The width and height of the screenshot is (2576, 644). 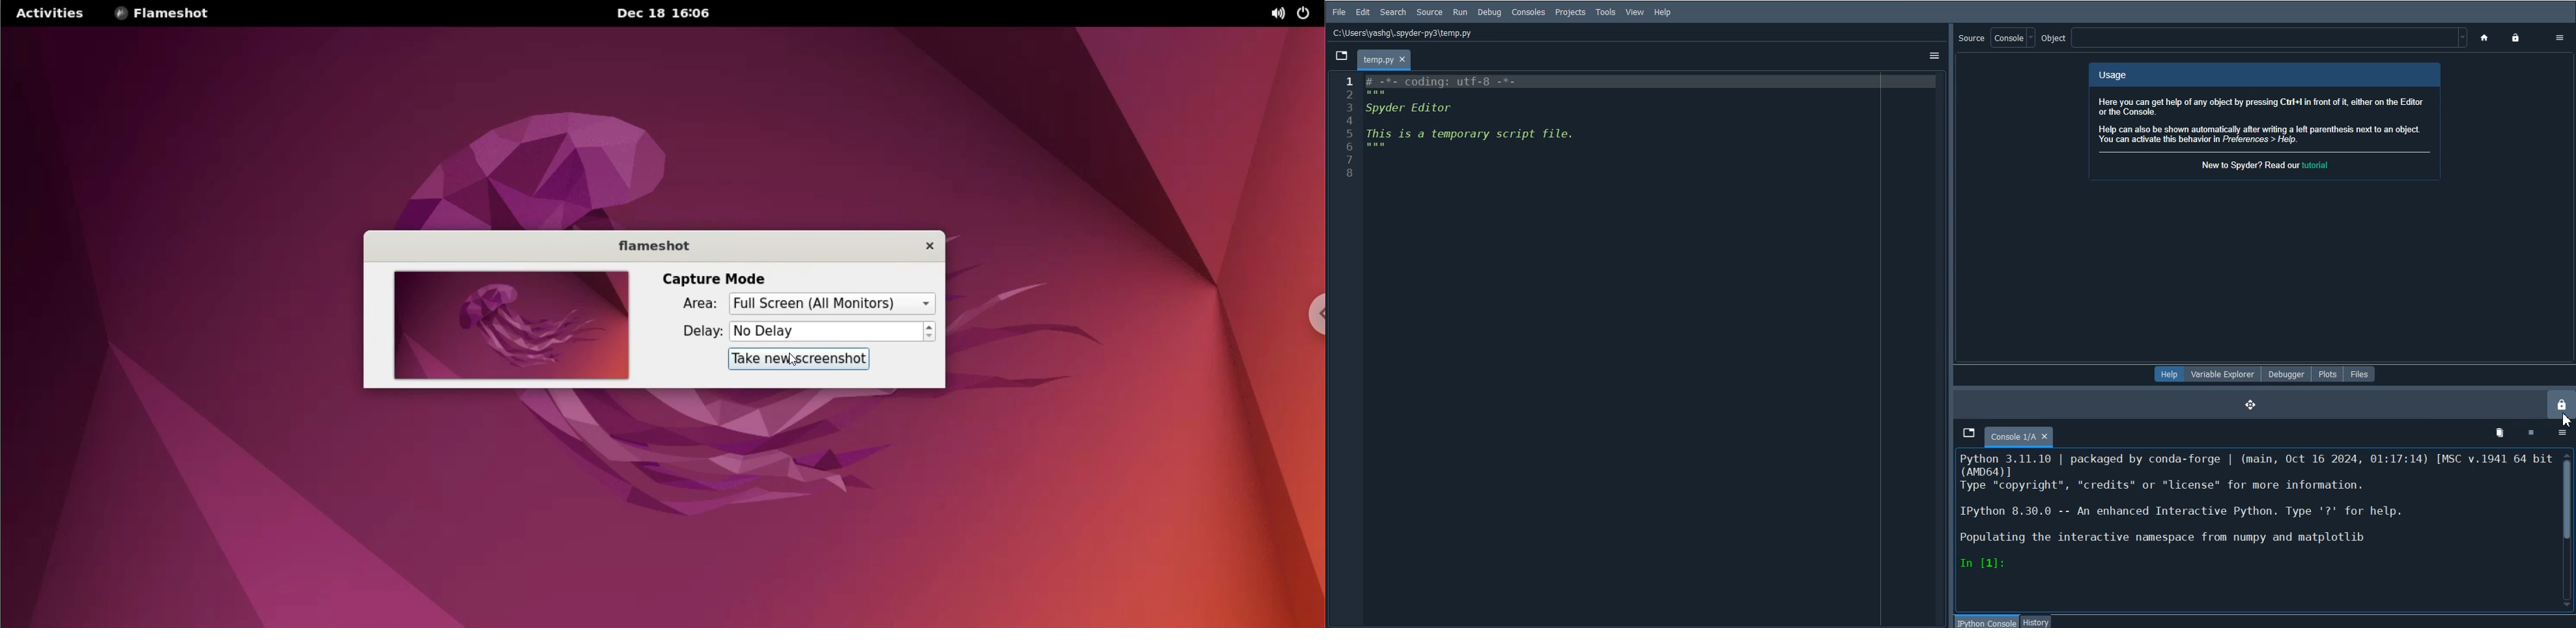 What do you see at coordinates (2037, 621) in the screenshot?
I see `History` at bounding box center [2037, 621].